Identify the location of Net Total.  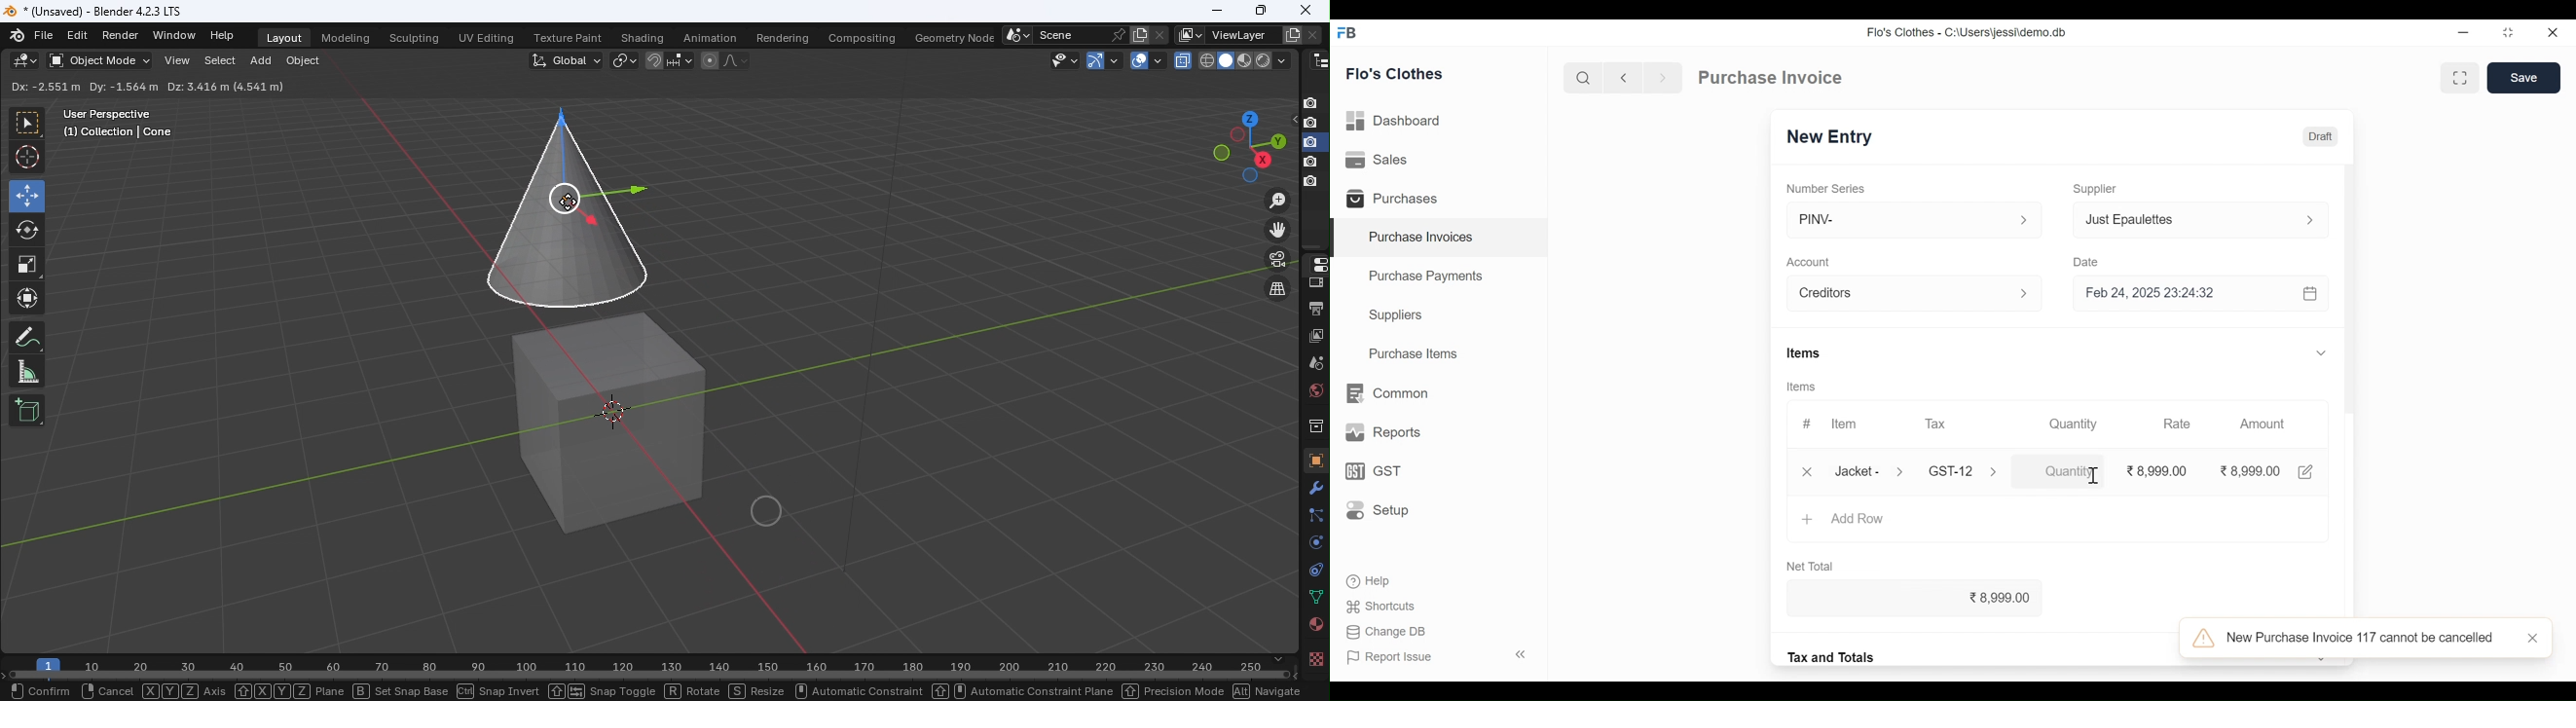
(1815, 567).